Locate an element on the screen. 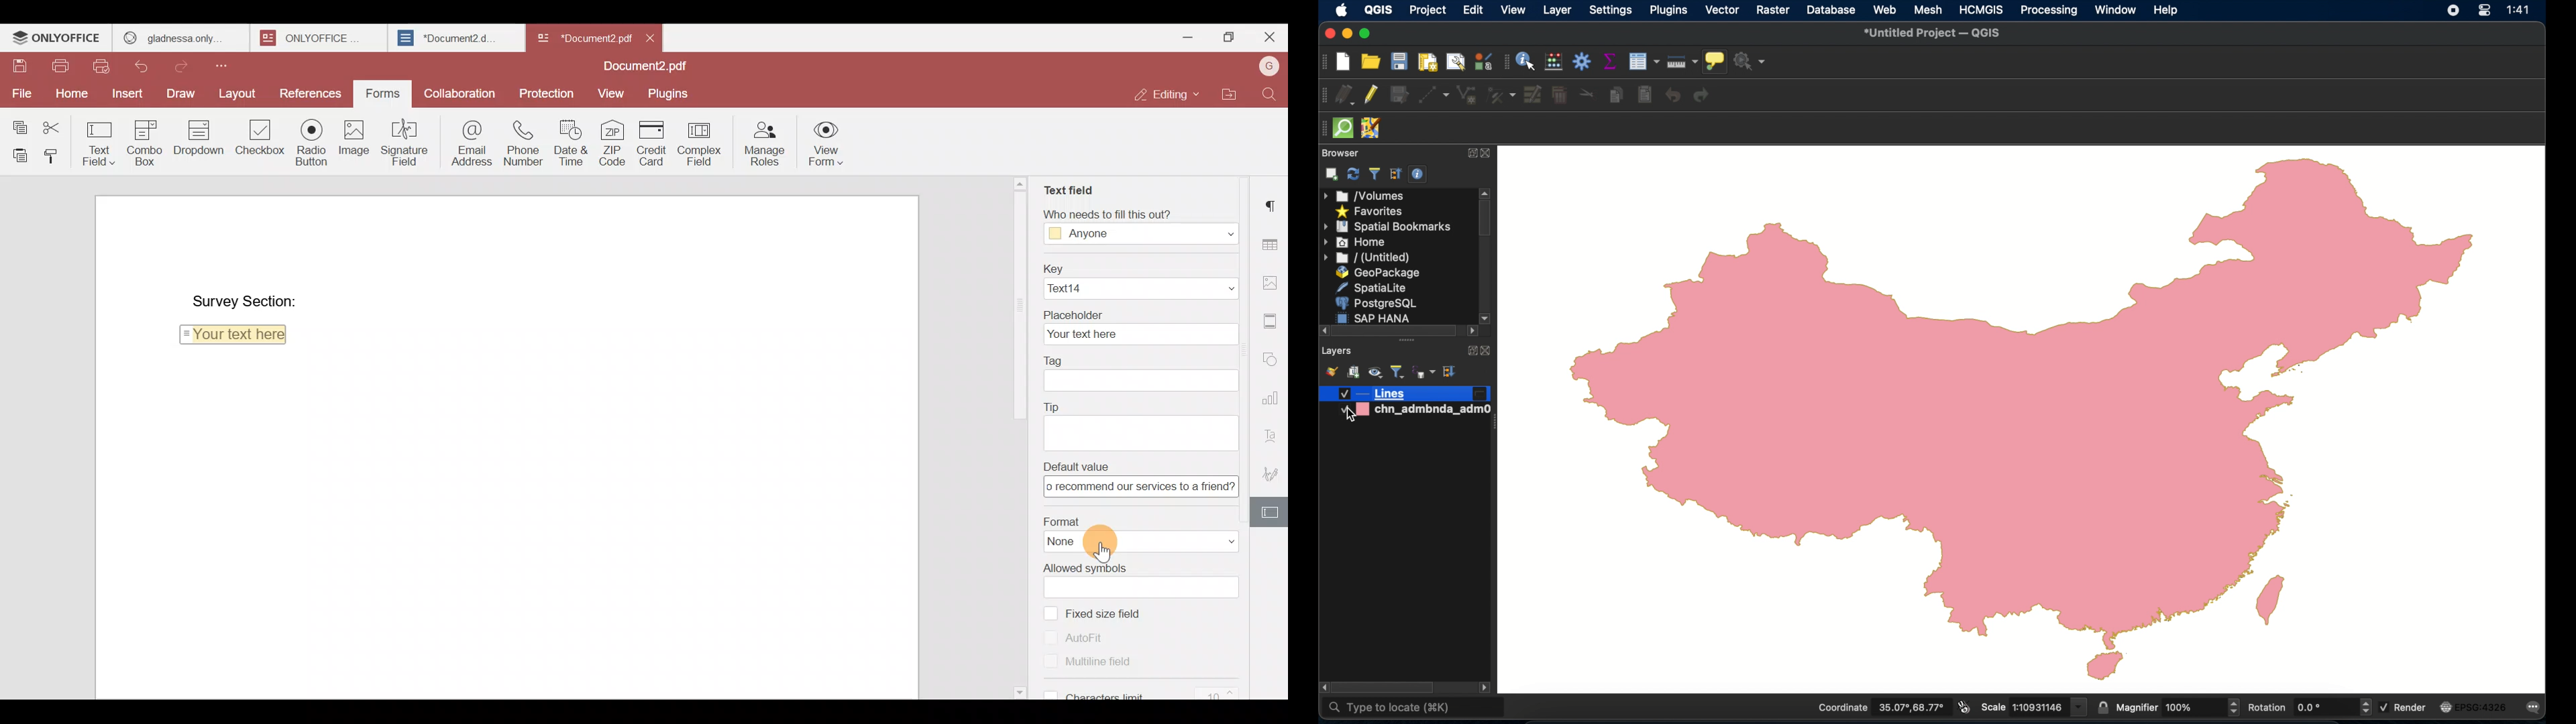  rotation is located at coordinates (2308, 707).